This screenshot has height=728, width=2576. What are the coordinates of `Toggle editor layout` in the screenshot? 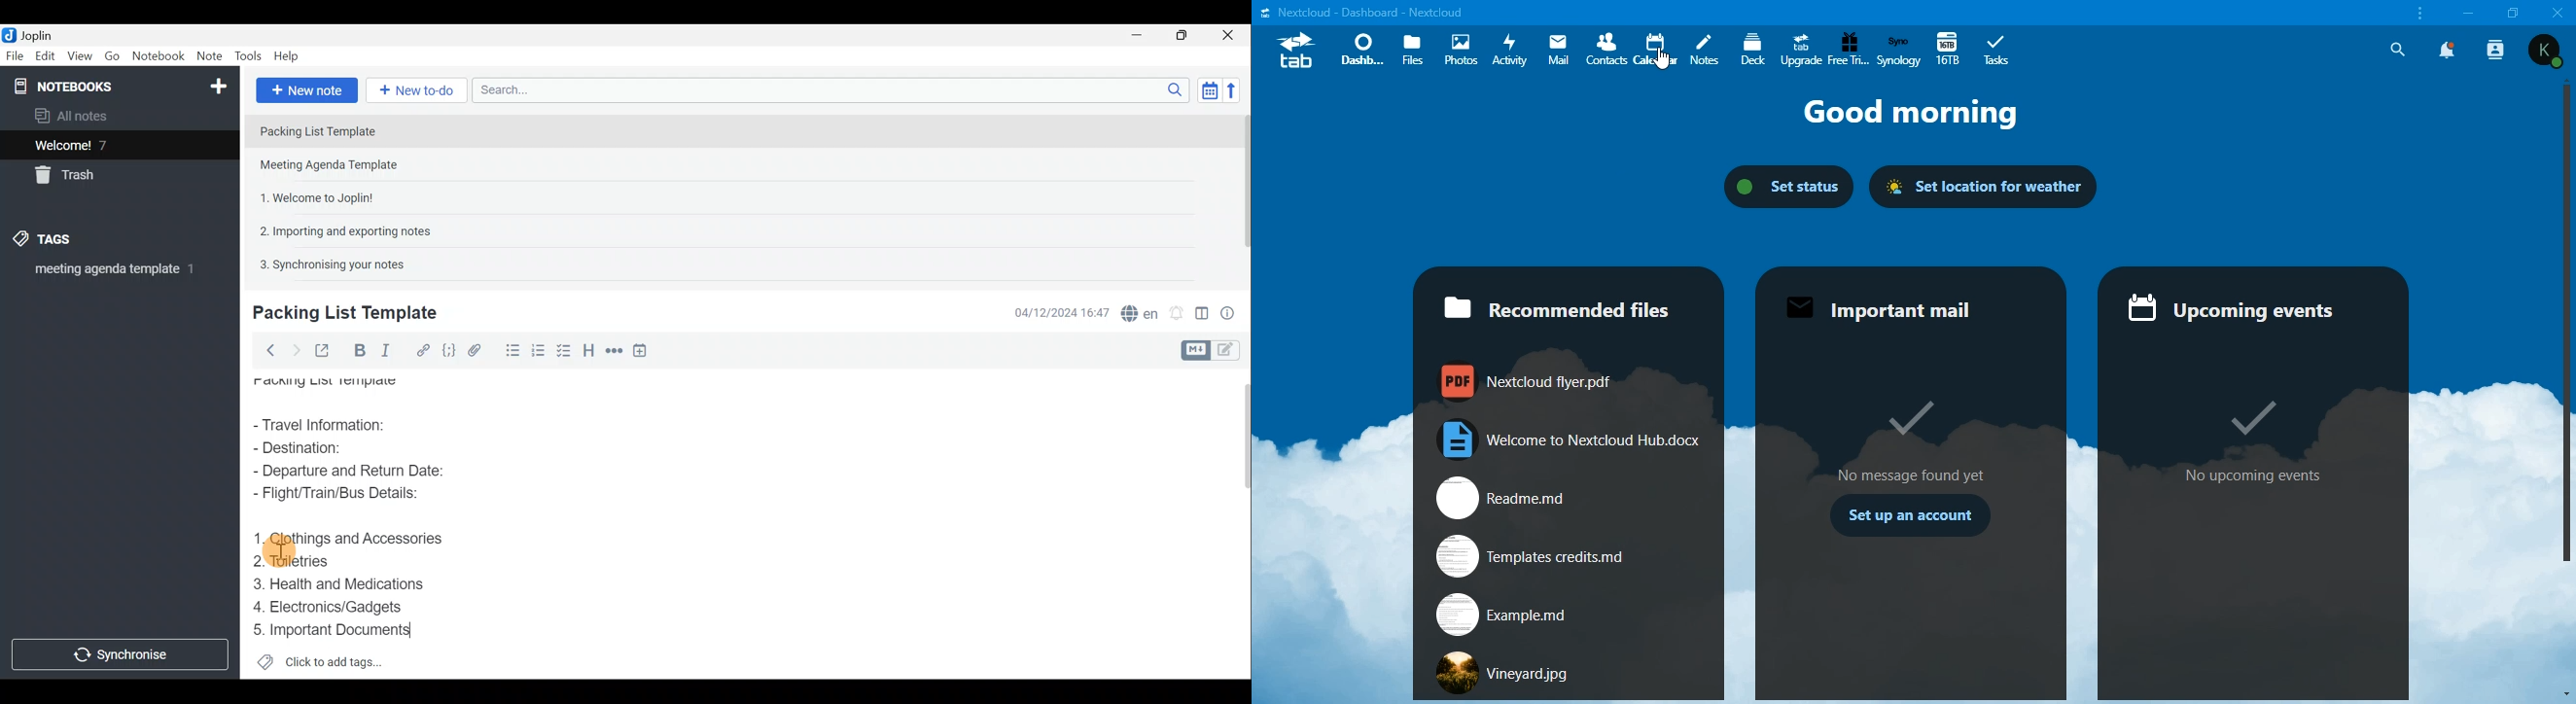 It's located at (1201, 309).